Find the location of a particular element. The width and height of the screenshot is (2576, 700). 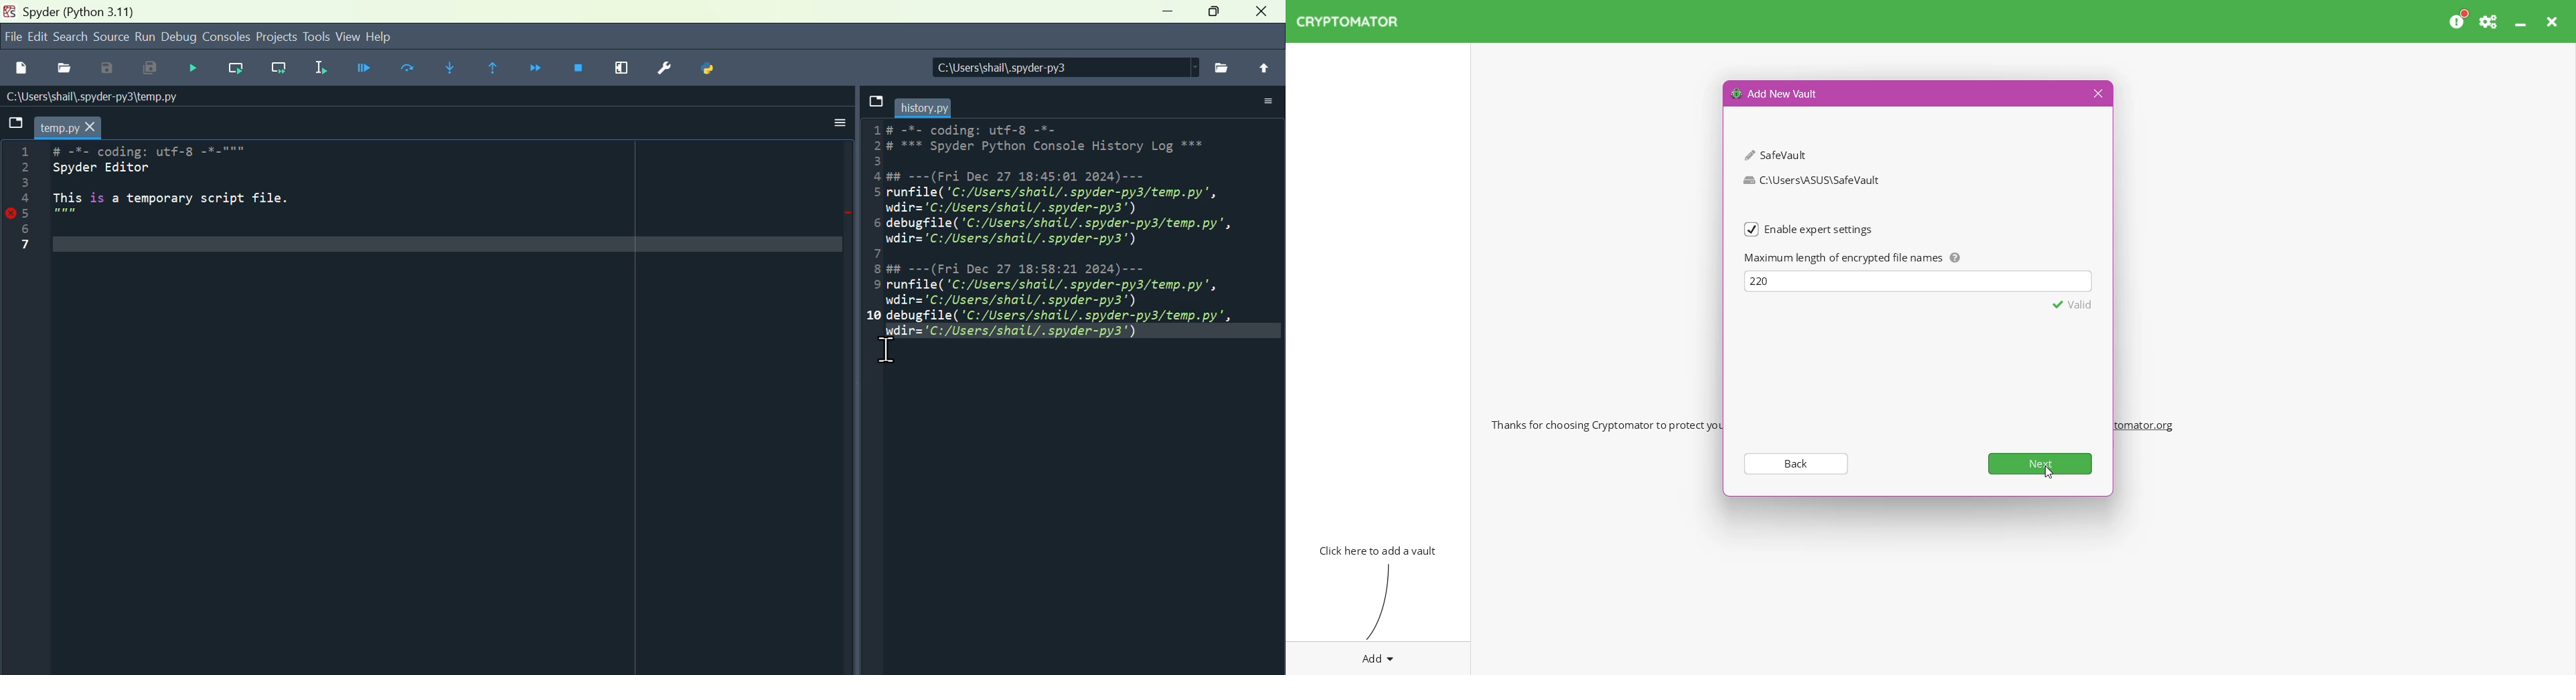

Run selection is located at coordinates (328, 68).